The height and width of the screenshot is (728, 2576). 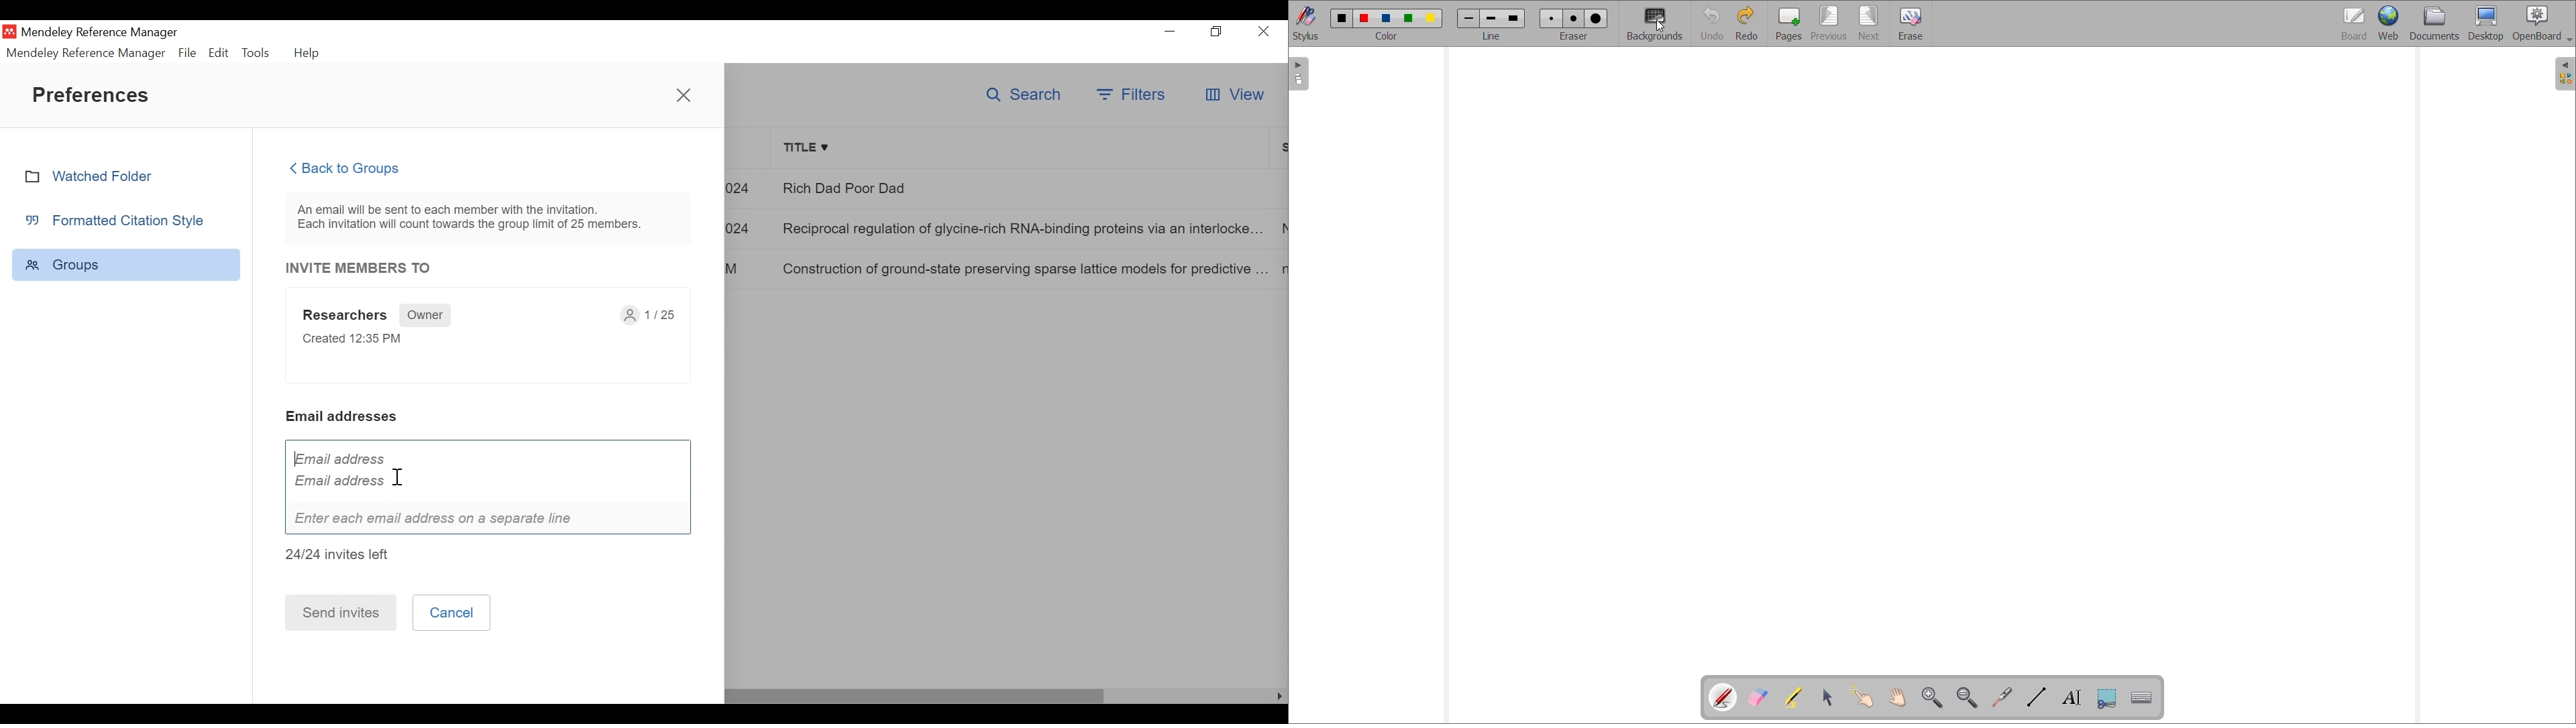 I want to click on Current selection/Board, so click(x=2355, y=23).